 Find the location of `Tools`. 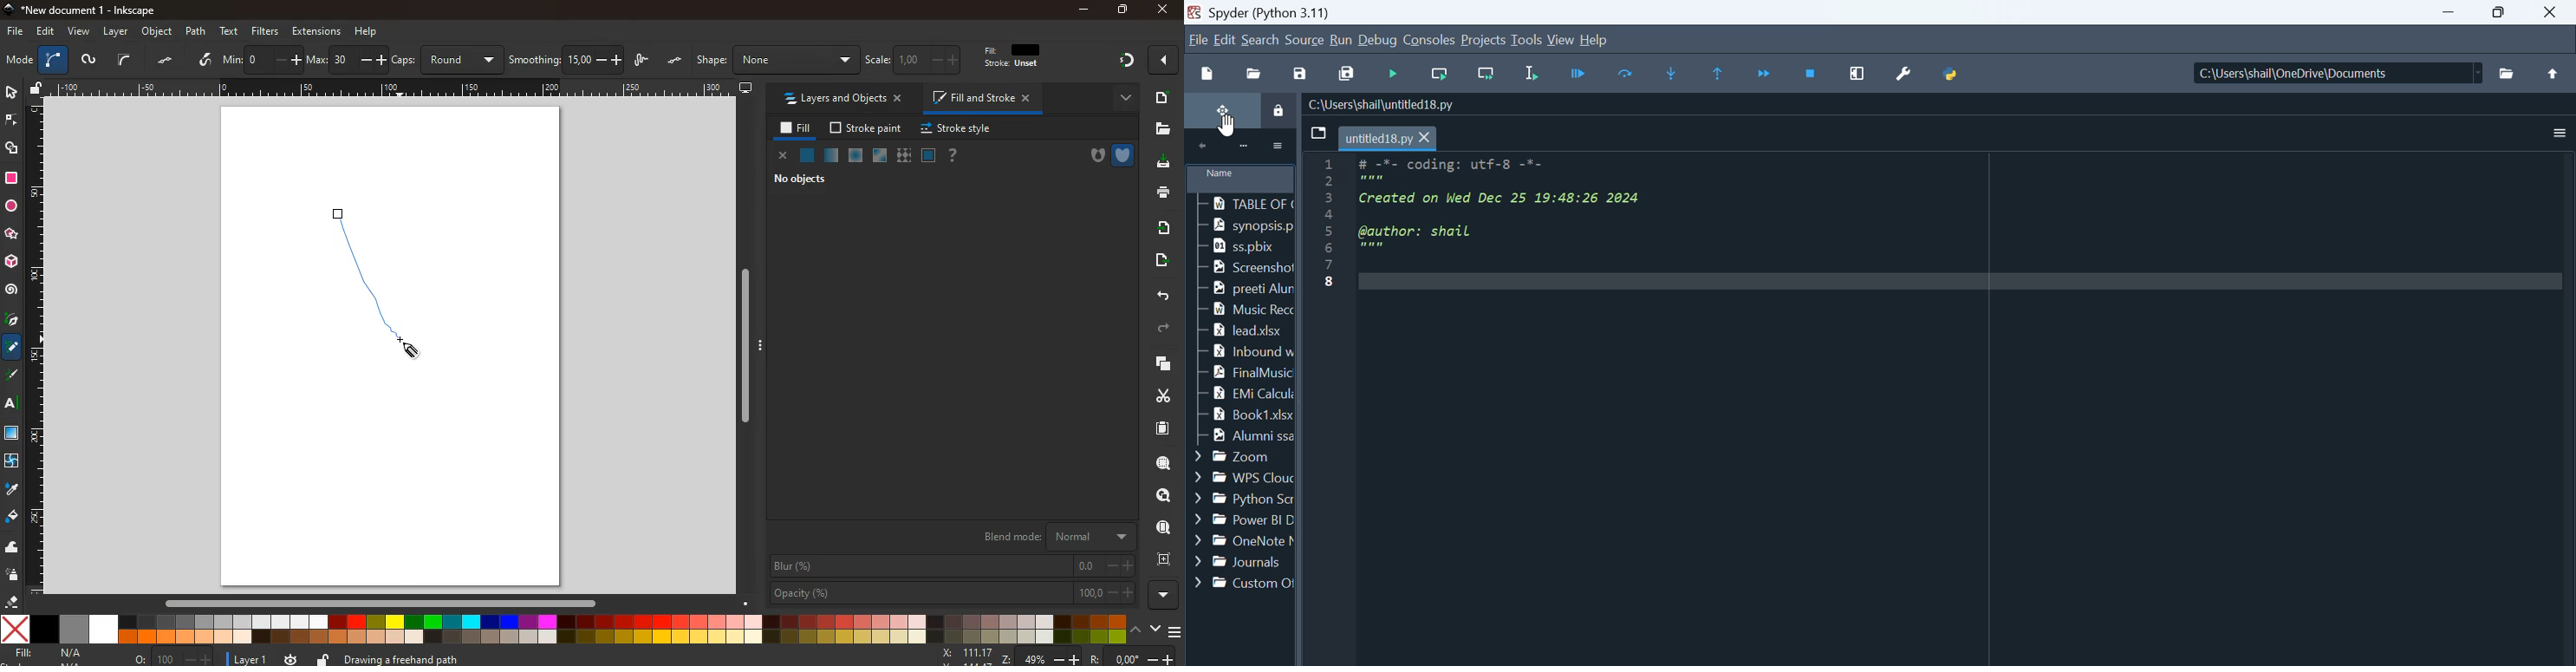

Tools is located at coordinates (1528, 40).